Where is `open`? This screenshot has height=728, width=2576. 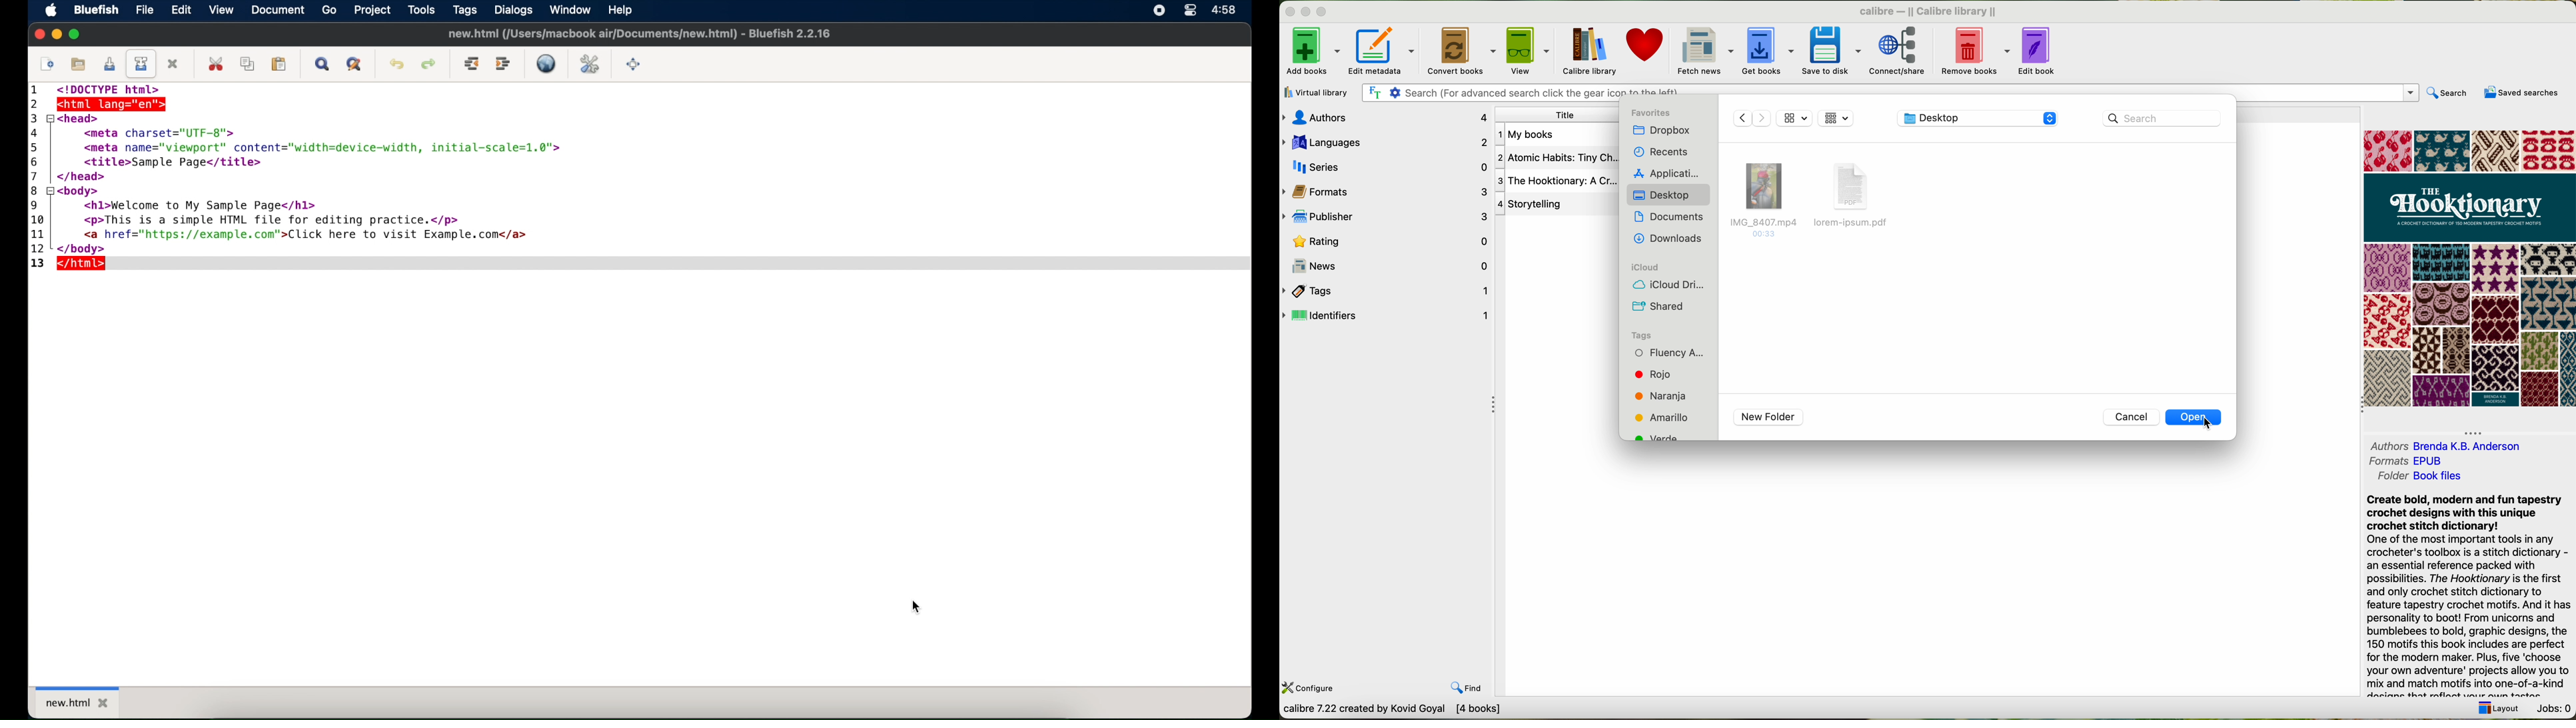
open is located at coordinates (79, 65).